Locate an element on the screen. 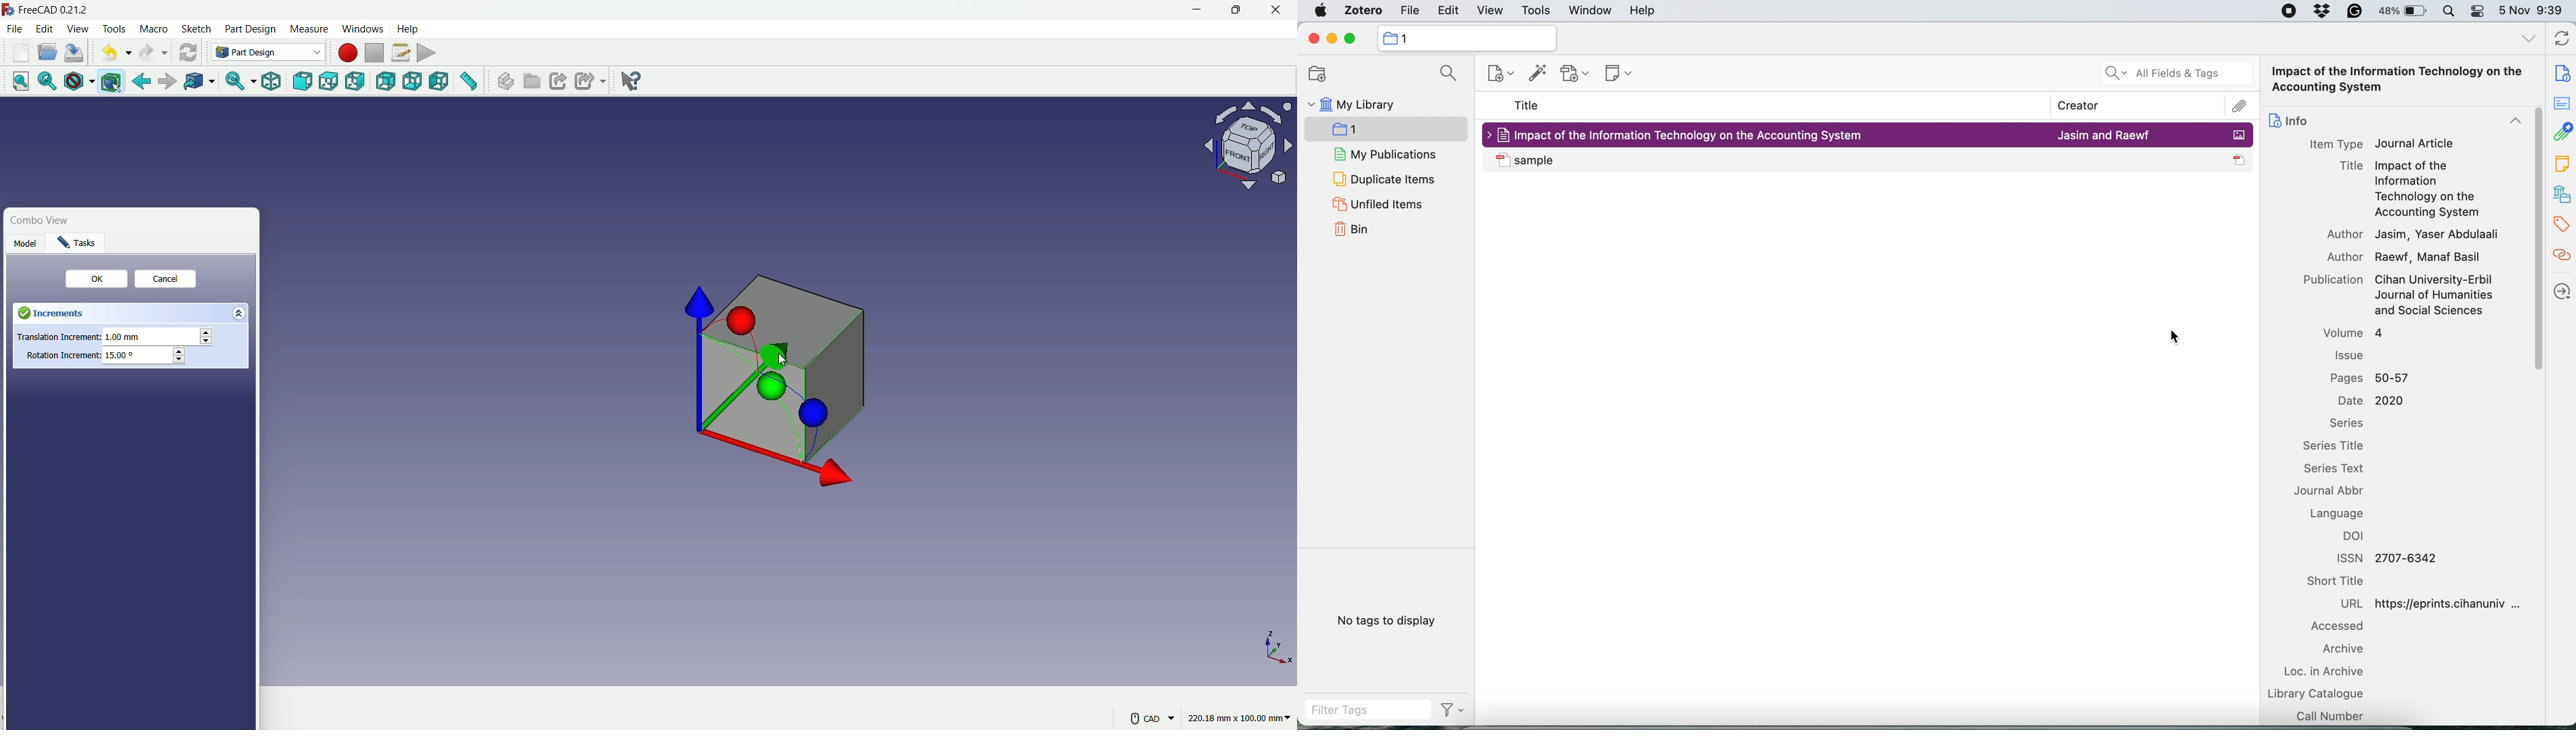 This screenshot has width=2576, height=756. macros is located at coordinates (400, 52).